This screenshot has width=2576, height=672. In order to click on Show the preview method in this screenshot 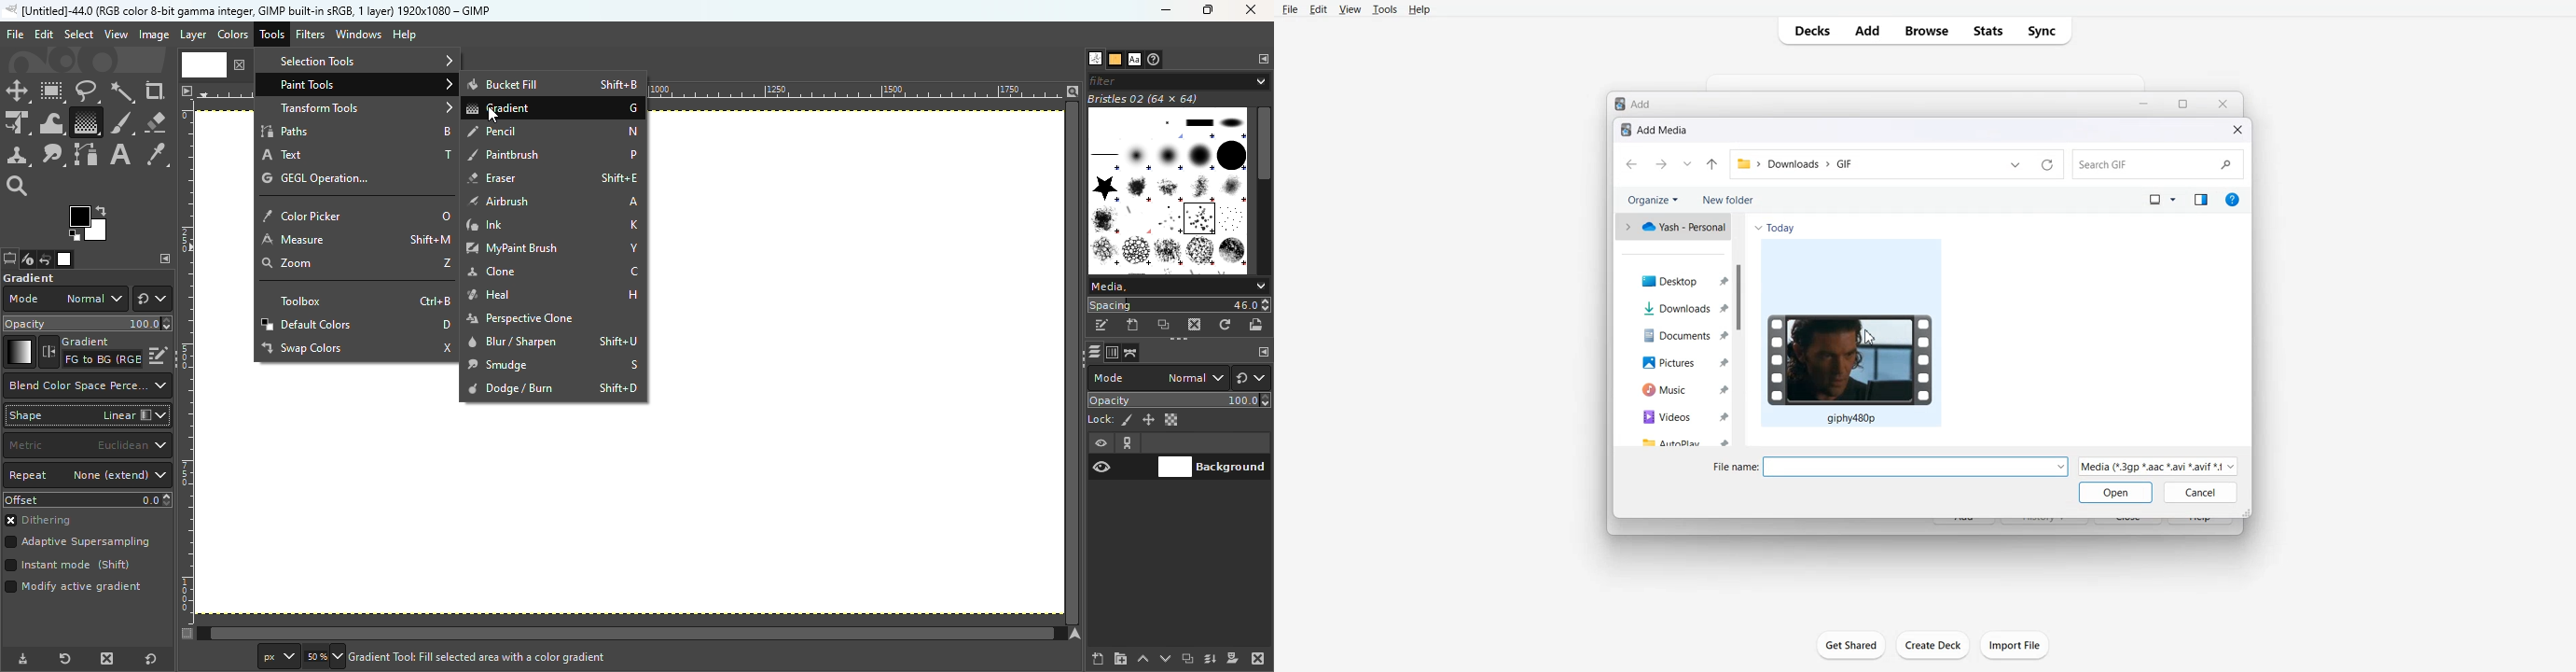, I will do `click(2200, 199)`.